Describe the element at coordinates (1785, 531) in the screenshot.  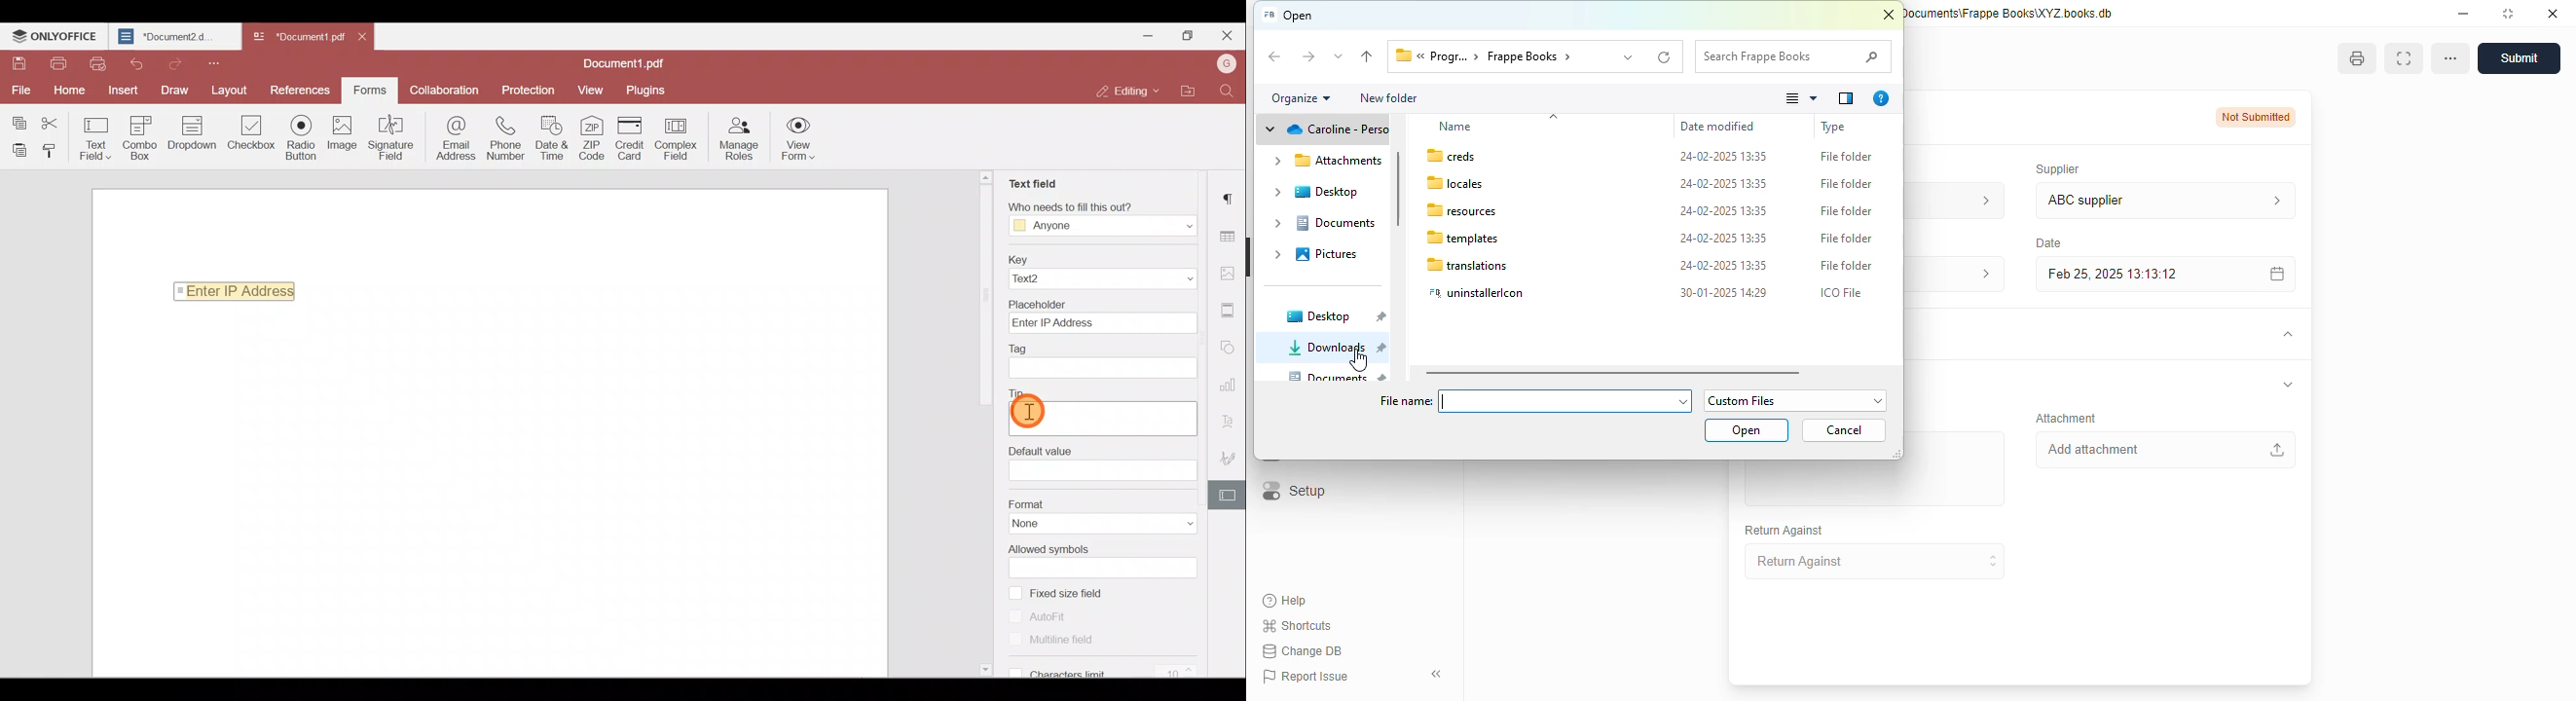
I see `return against` at that location.